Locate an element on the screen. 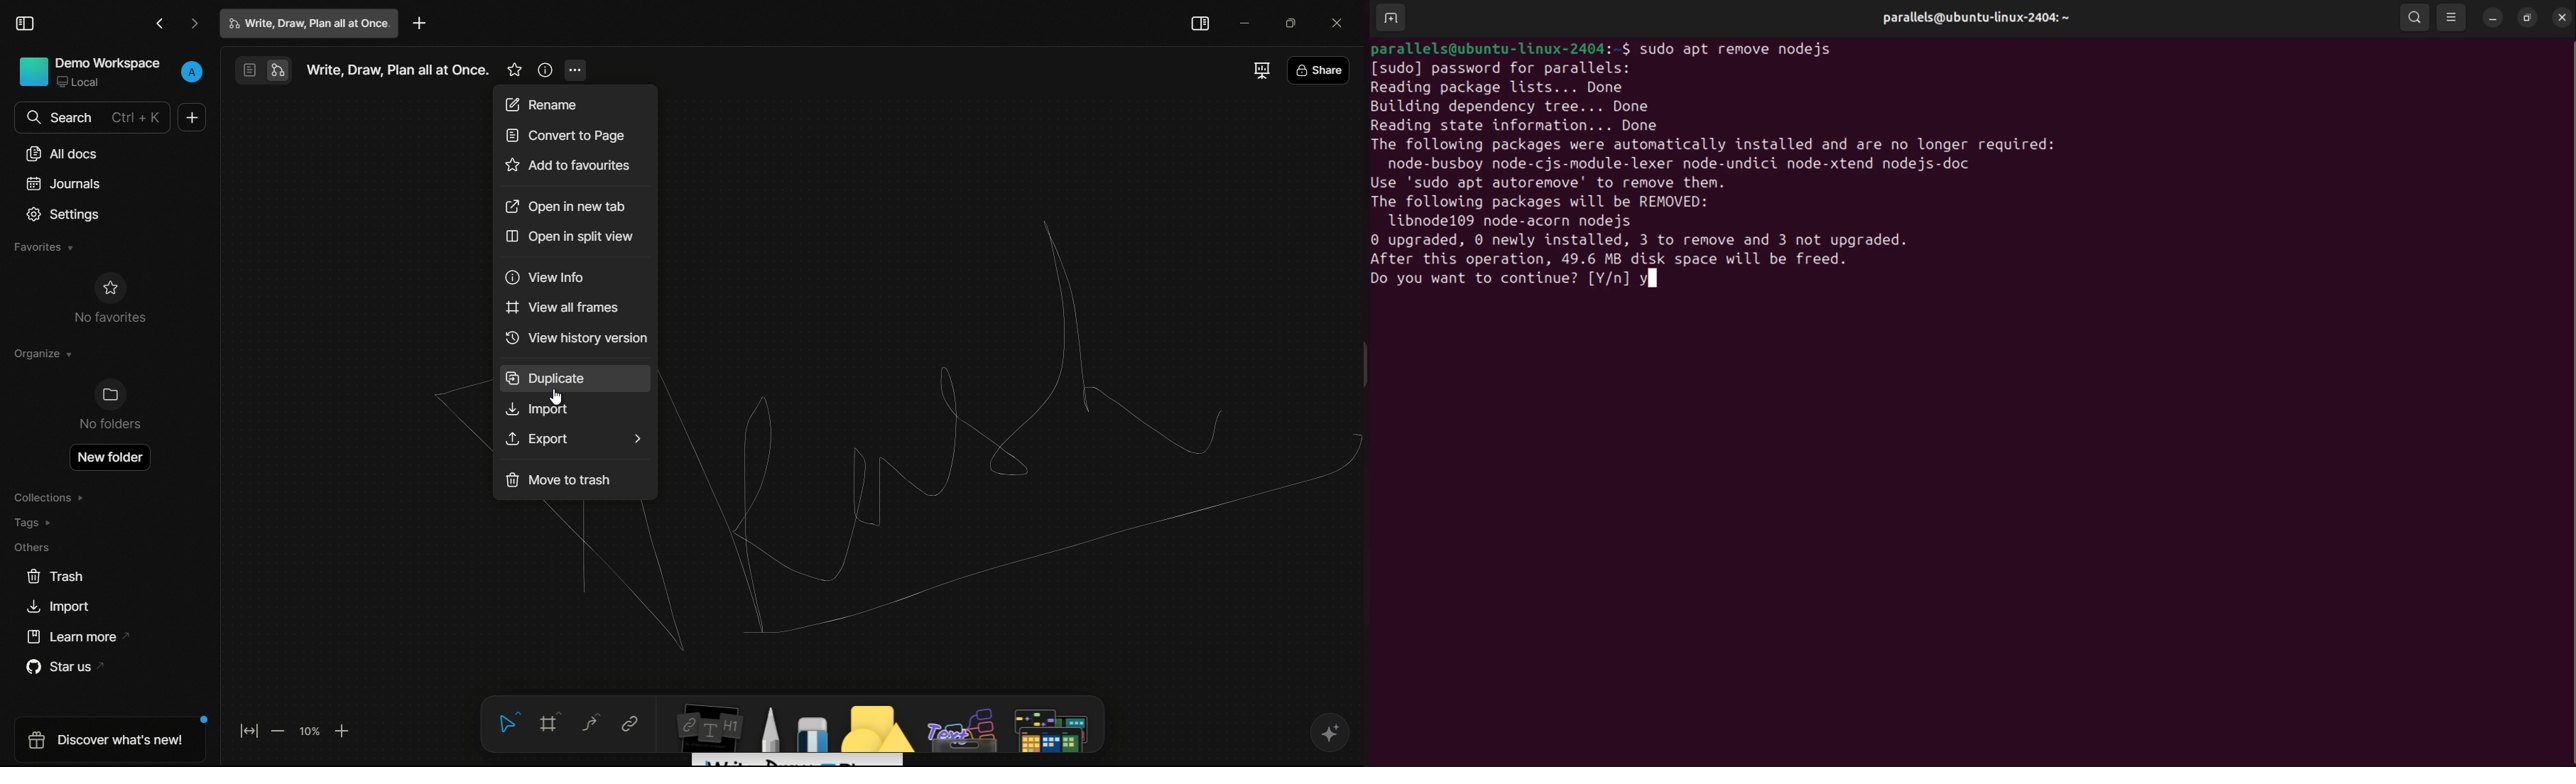 This screenshot has height=784, width=2576. notes is located at coordinates (705, 724).